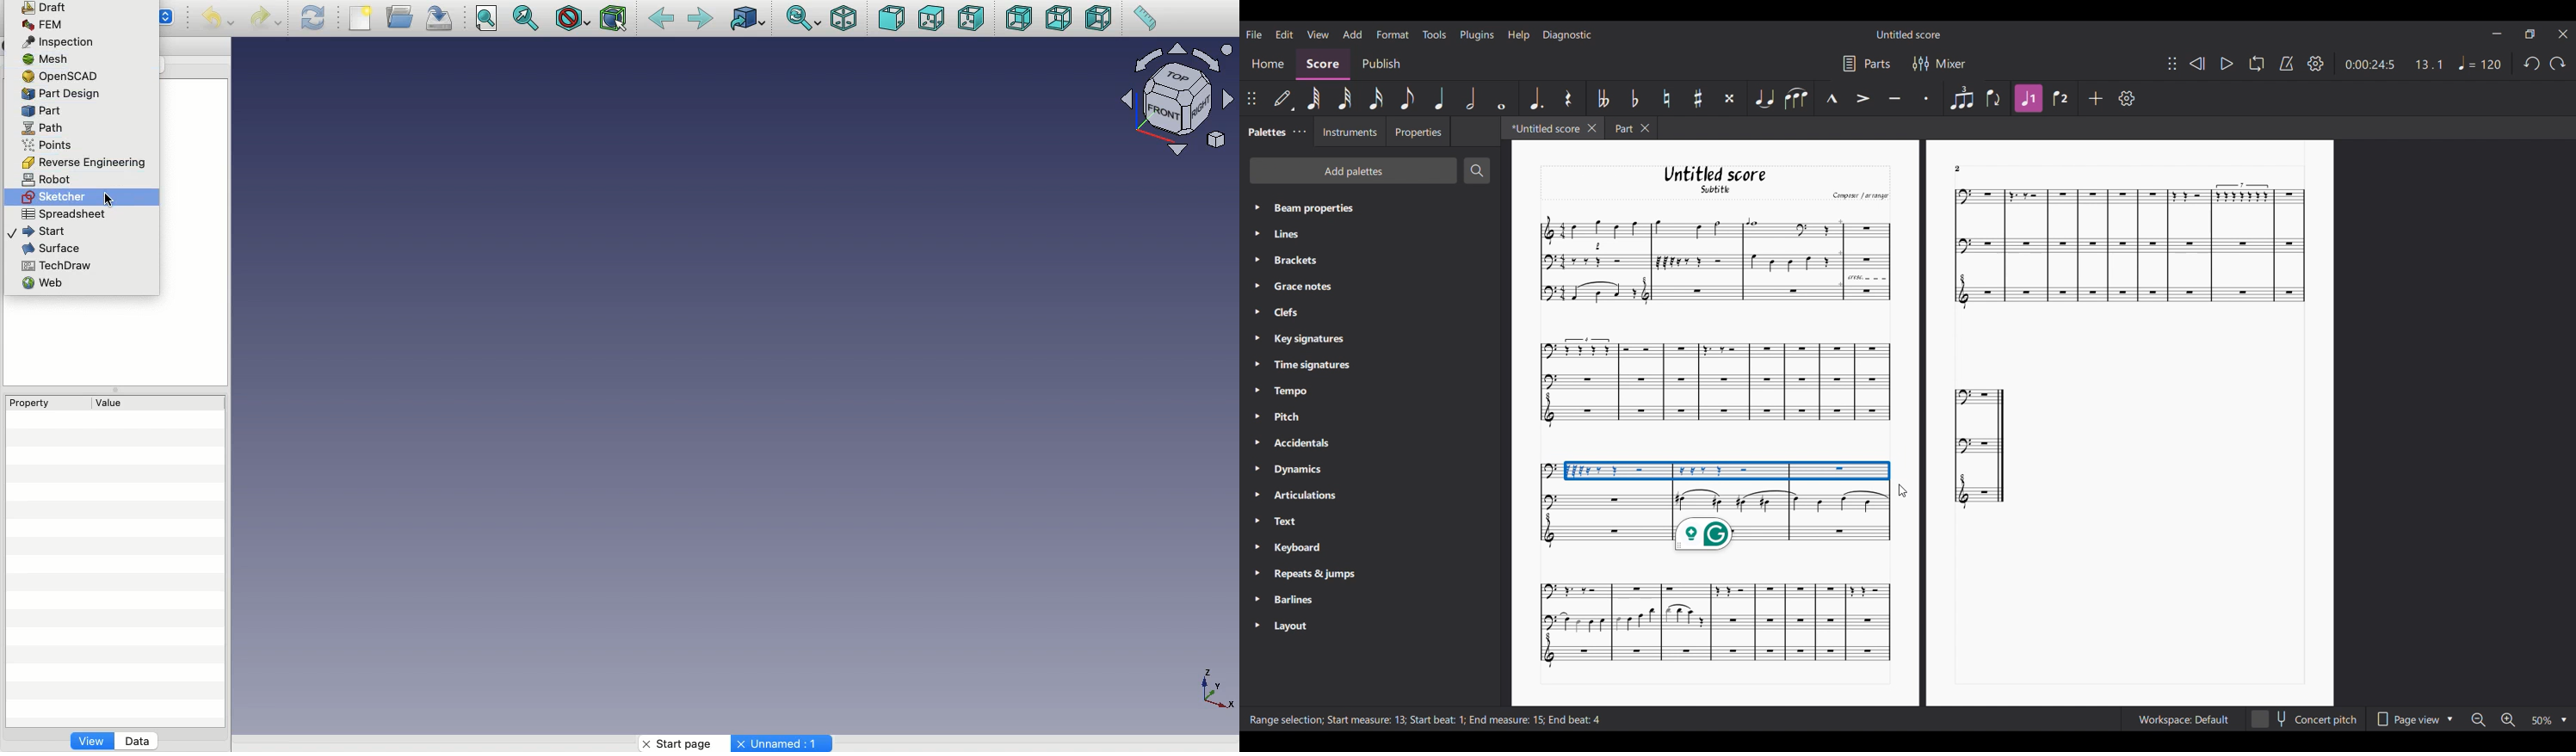 The width and height of the screenshot is (2576, 756). I want to click on > Beam properties, so click(1306, 207).